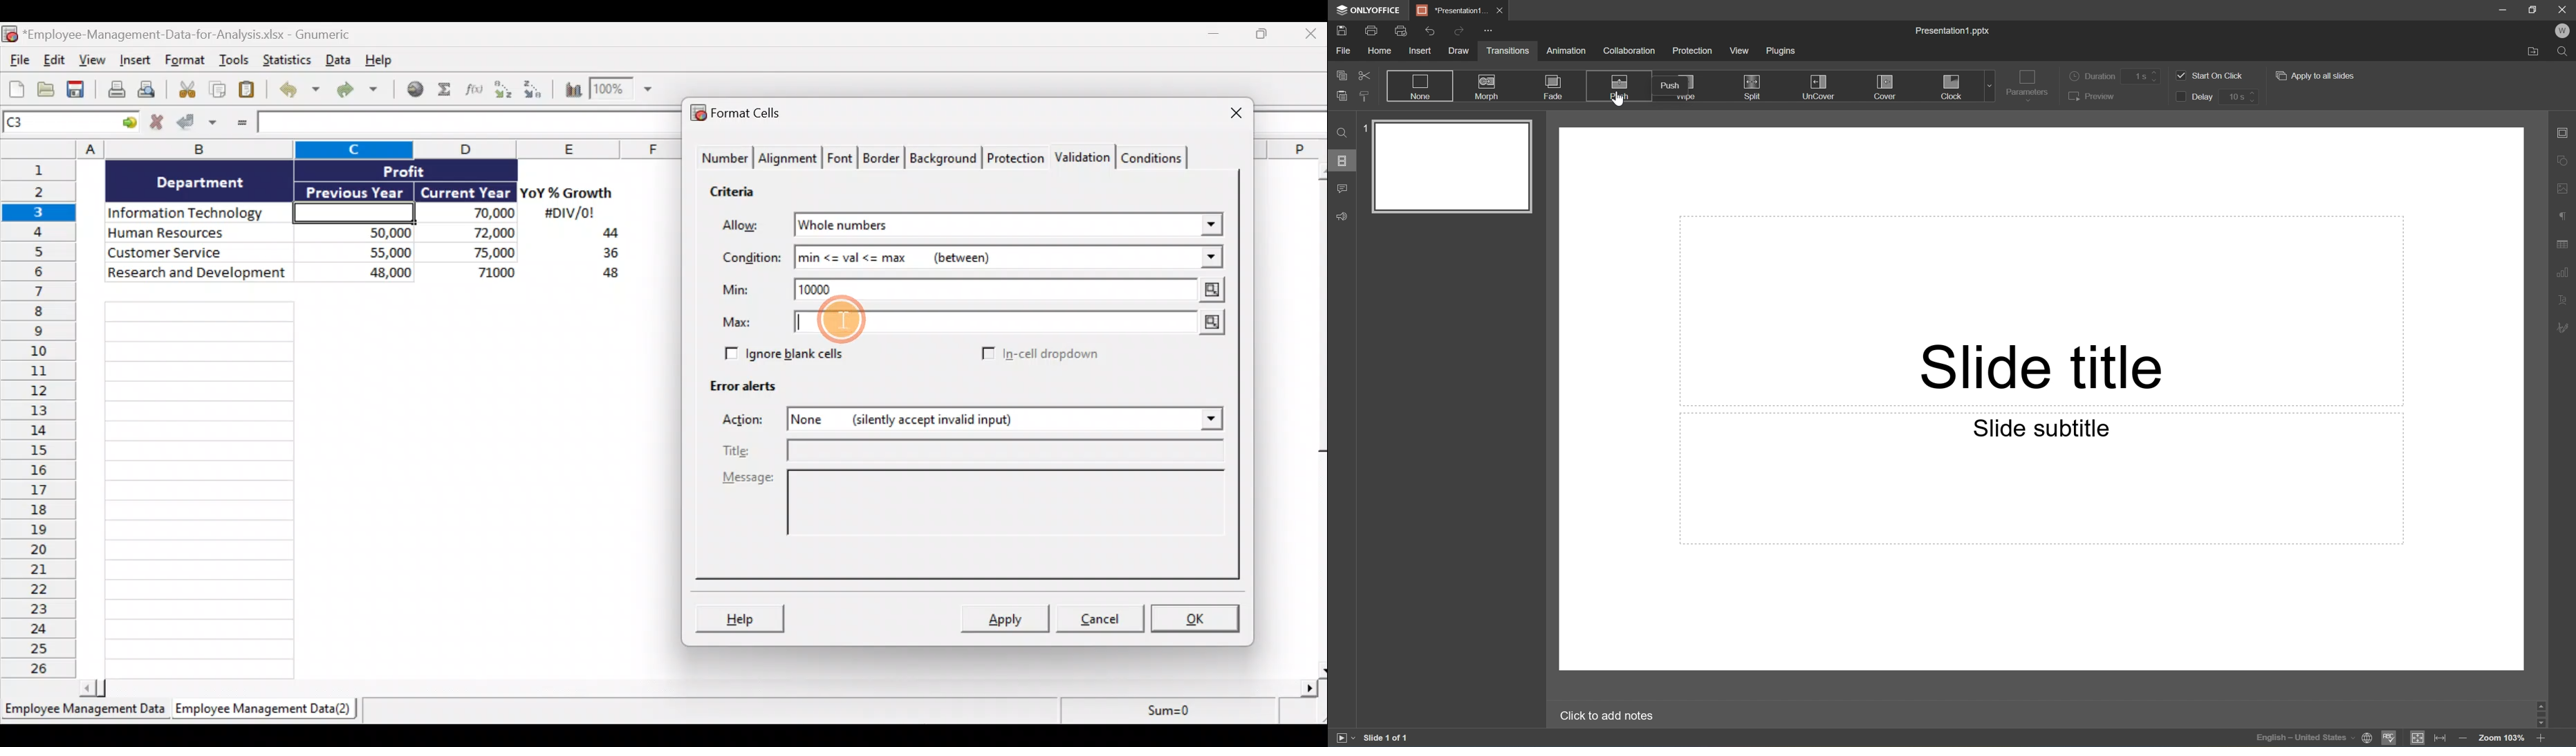 Image resolution: width=2576 pixels, height=756 pixels. I want to click on Allow, so click(750, 226).